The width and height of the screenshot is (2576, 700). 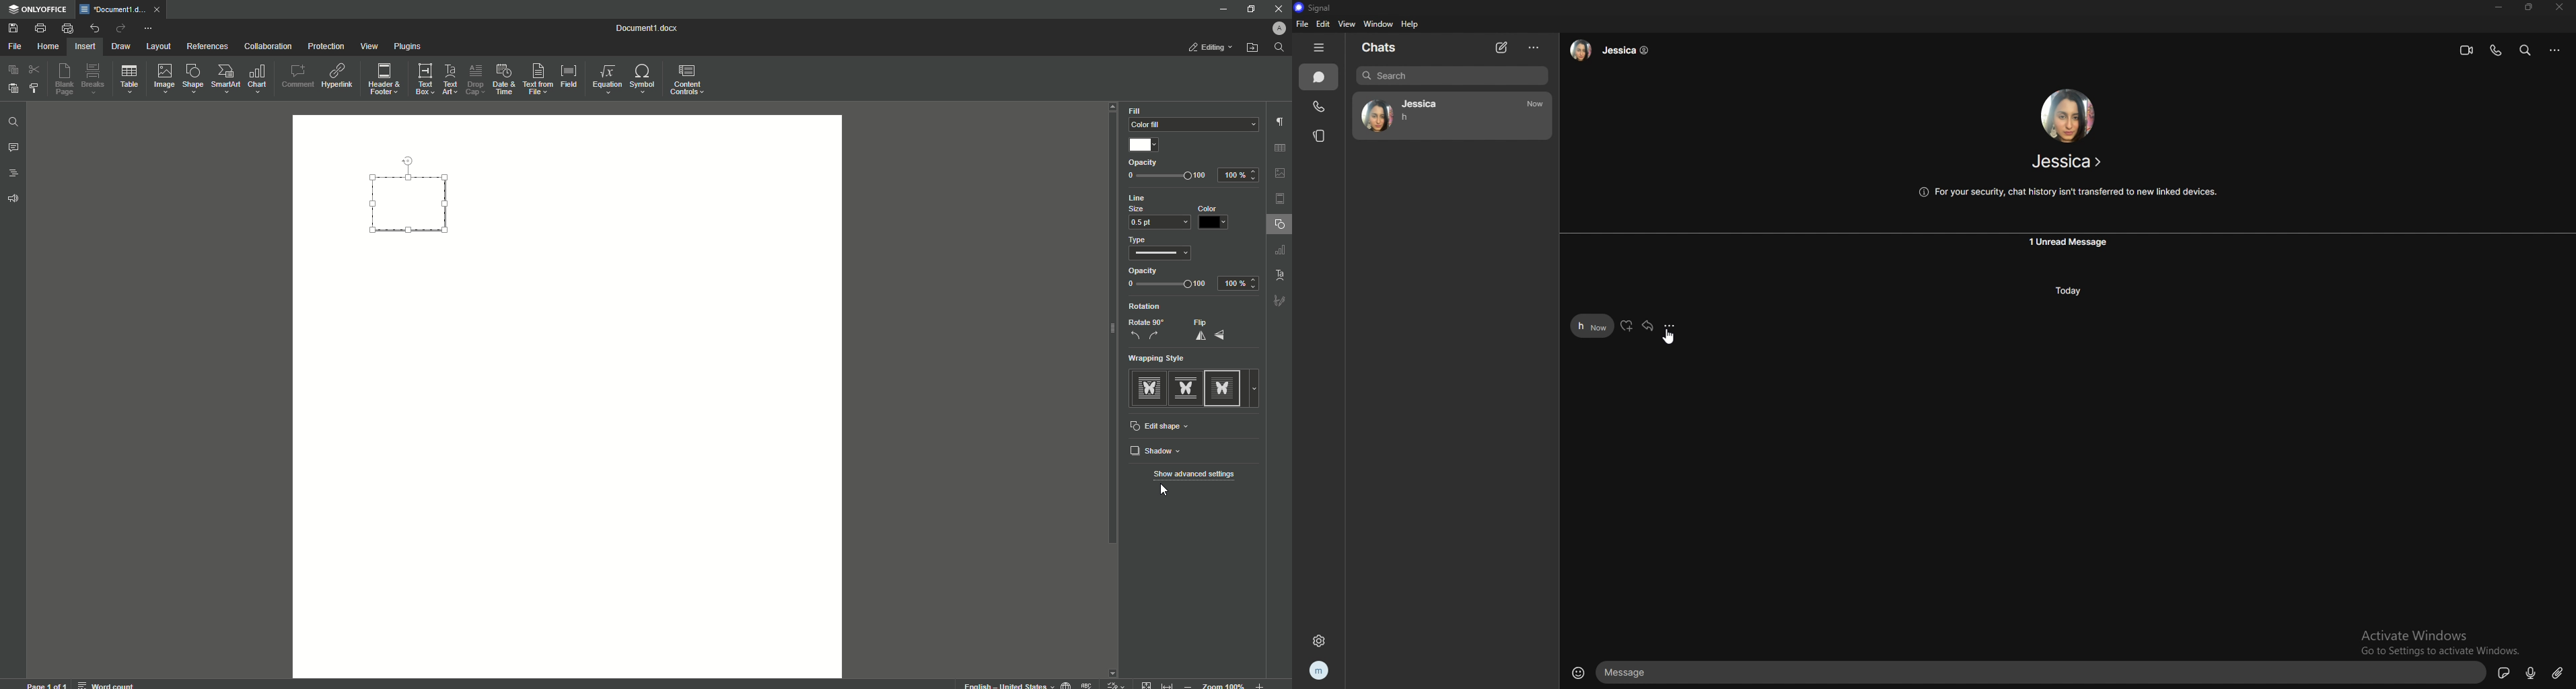 What do you see at coordinates (1277, 28) in the screenshot?
I see `Profile` at bounding box center [1277, 28].